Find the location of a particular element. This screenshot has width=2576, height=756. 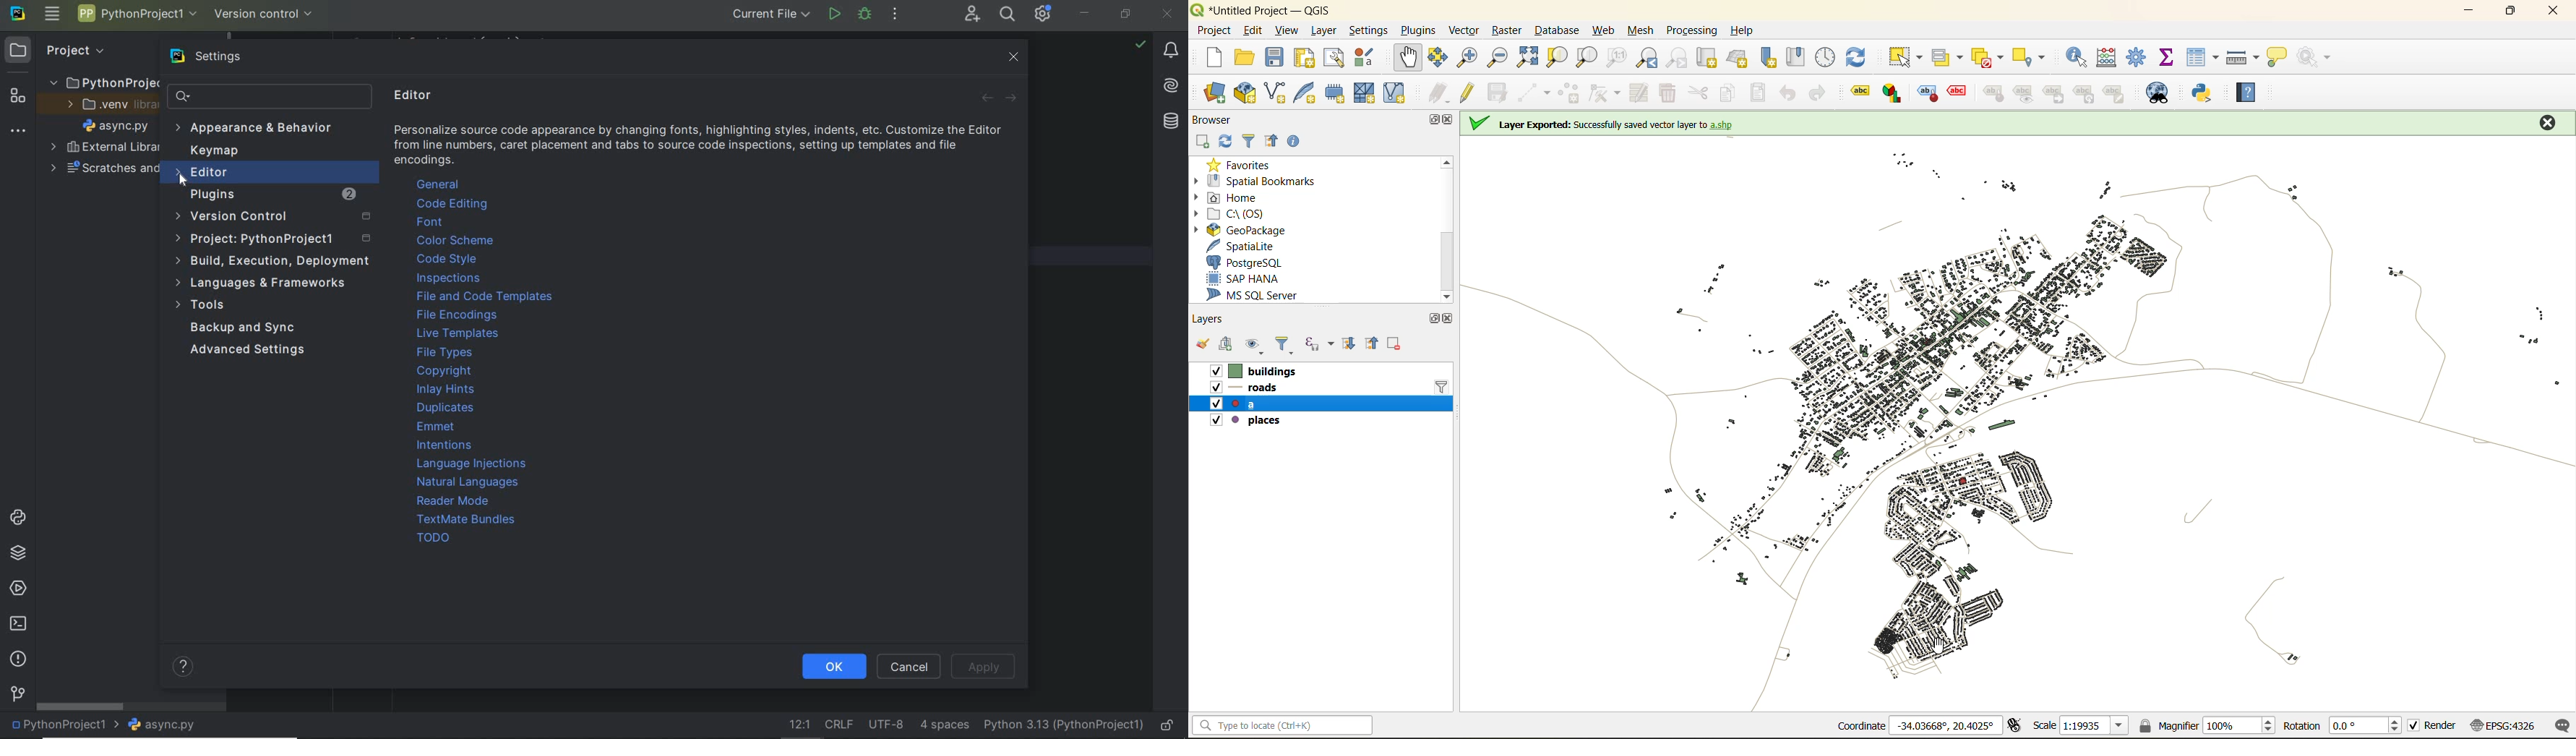

duplicates is located at coordinates (447, 409).